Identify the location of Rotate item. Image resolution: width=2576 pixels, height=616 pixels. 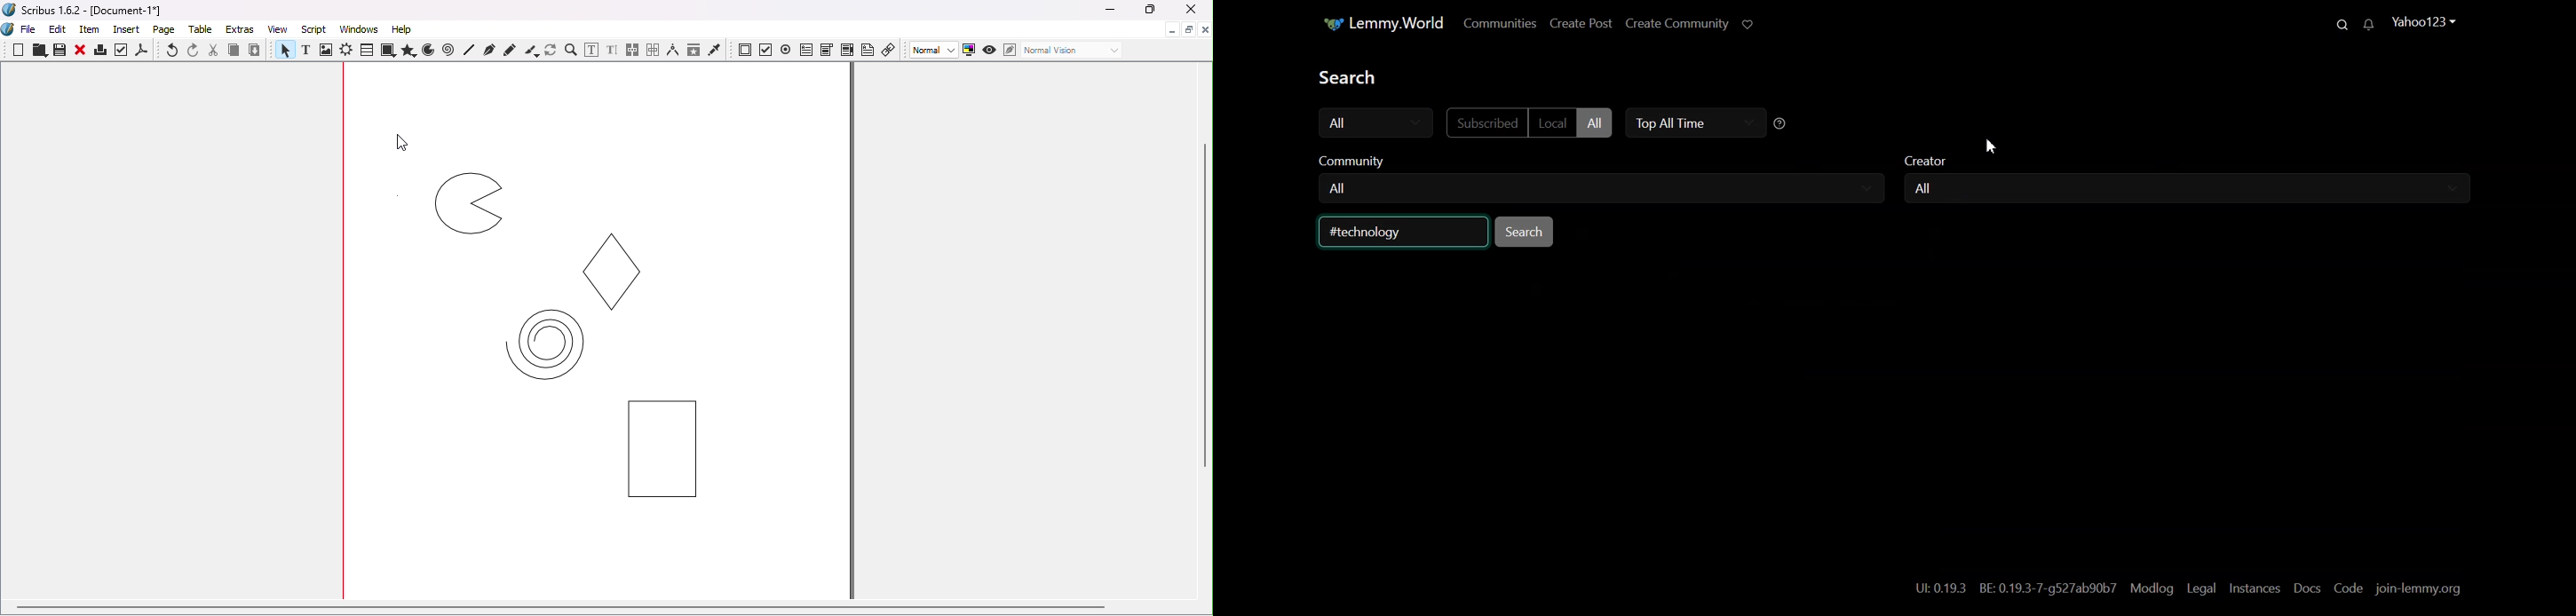
(551, 50).